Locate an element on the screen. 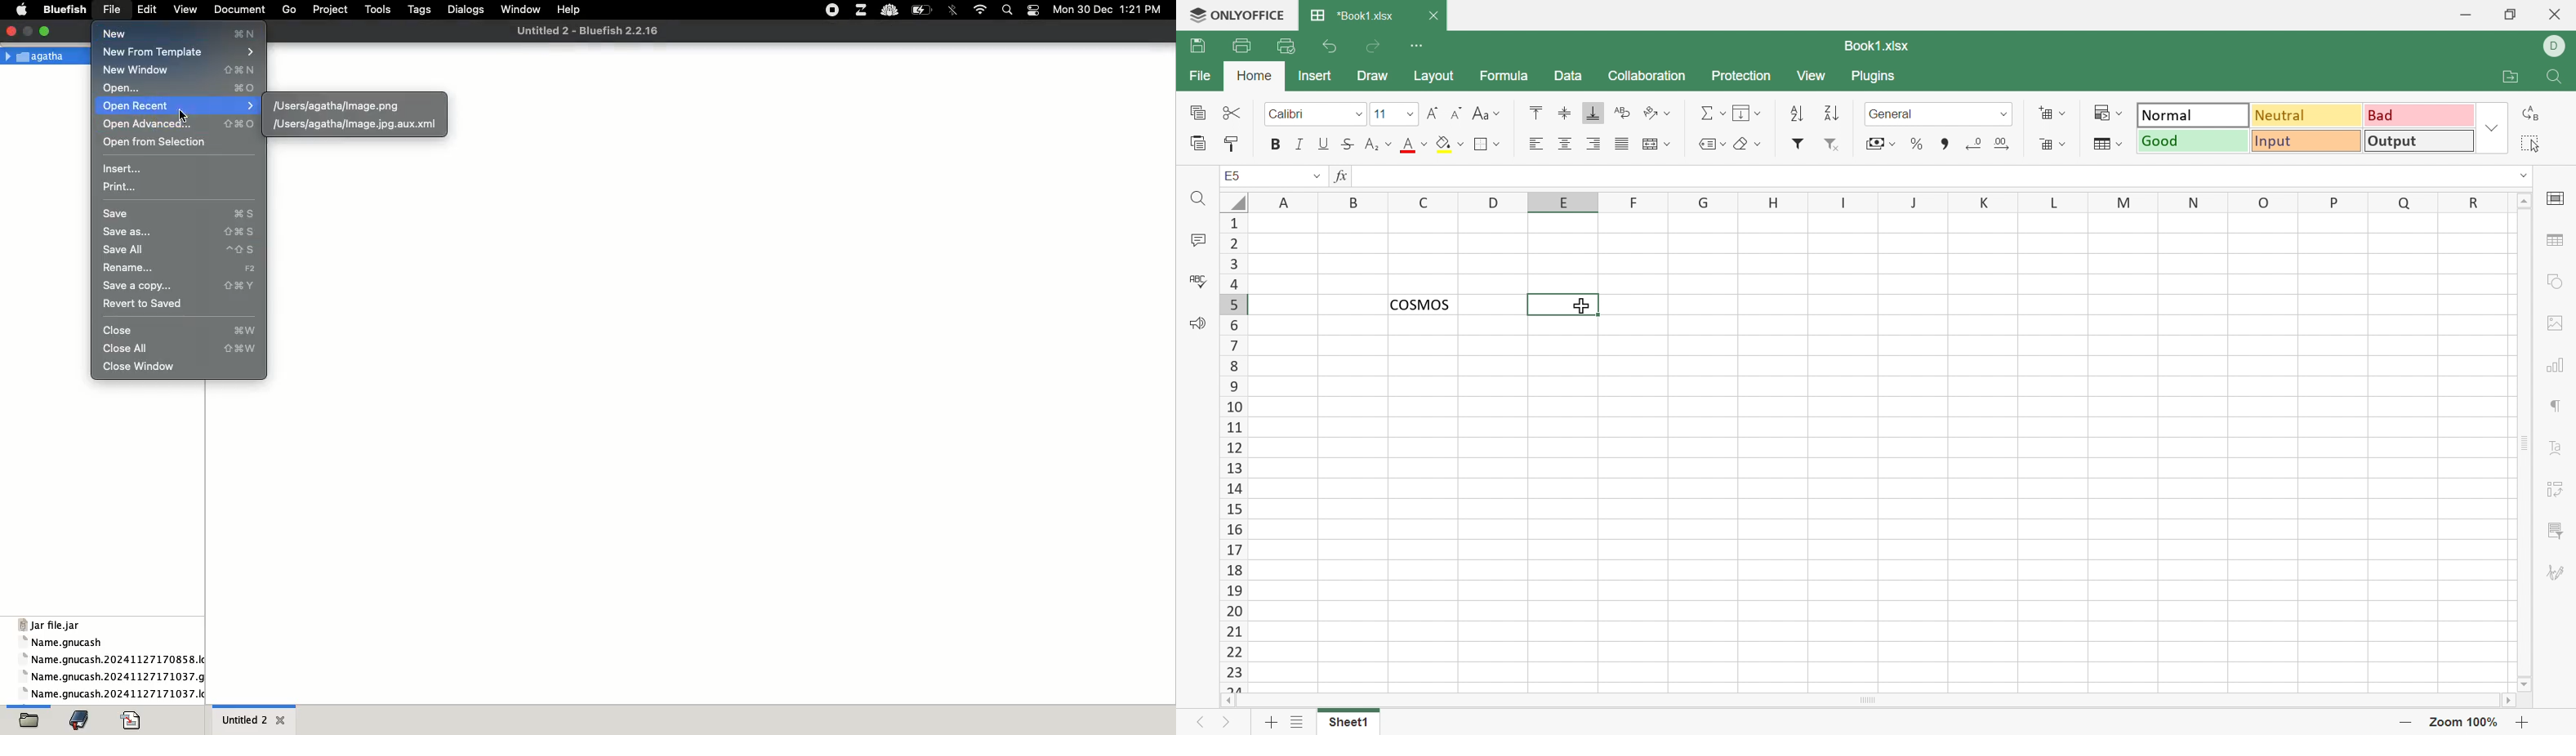 This screenshot has width=2576, height=756. Accounting style is located at coordinates (1883, 144).